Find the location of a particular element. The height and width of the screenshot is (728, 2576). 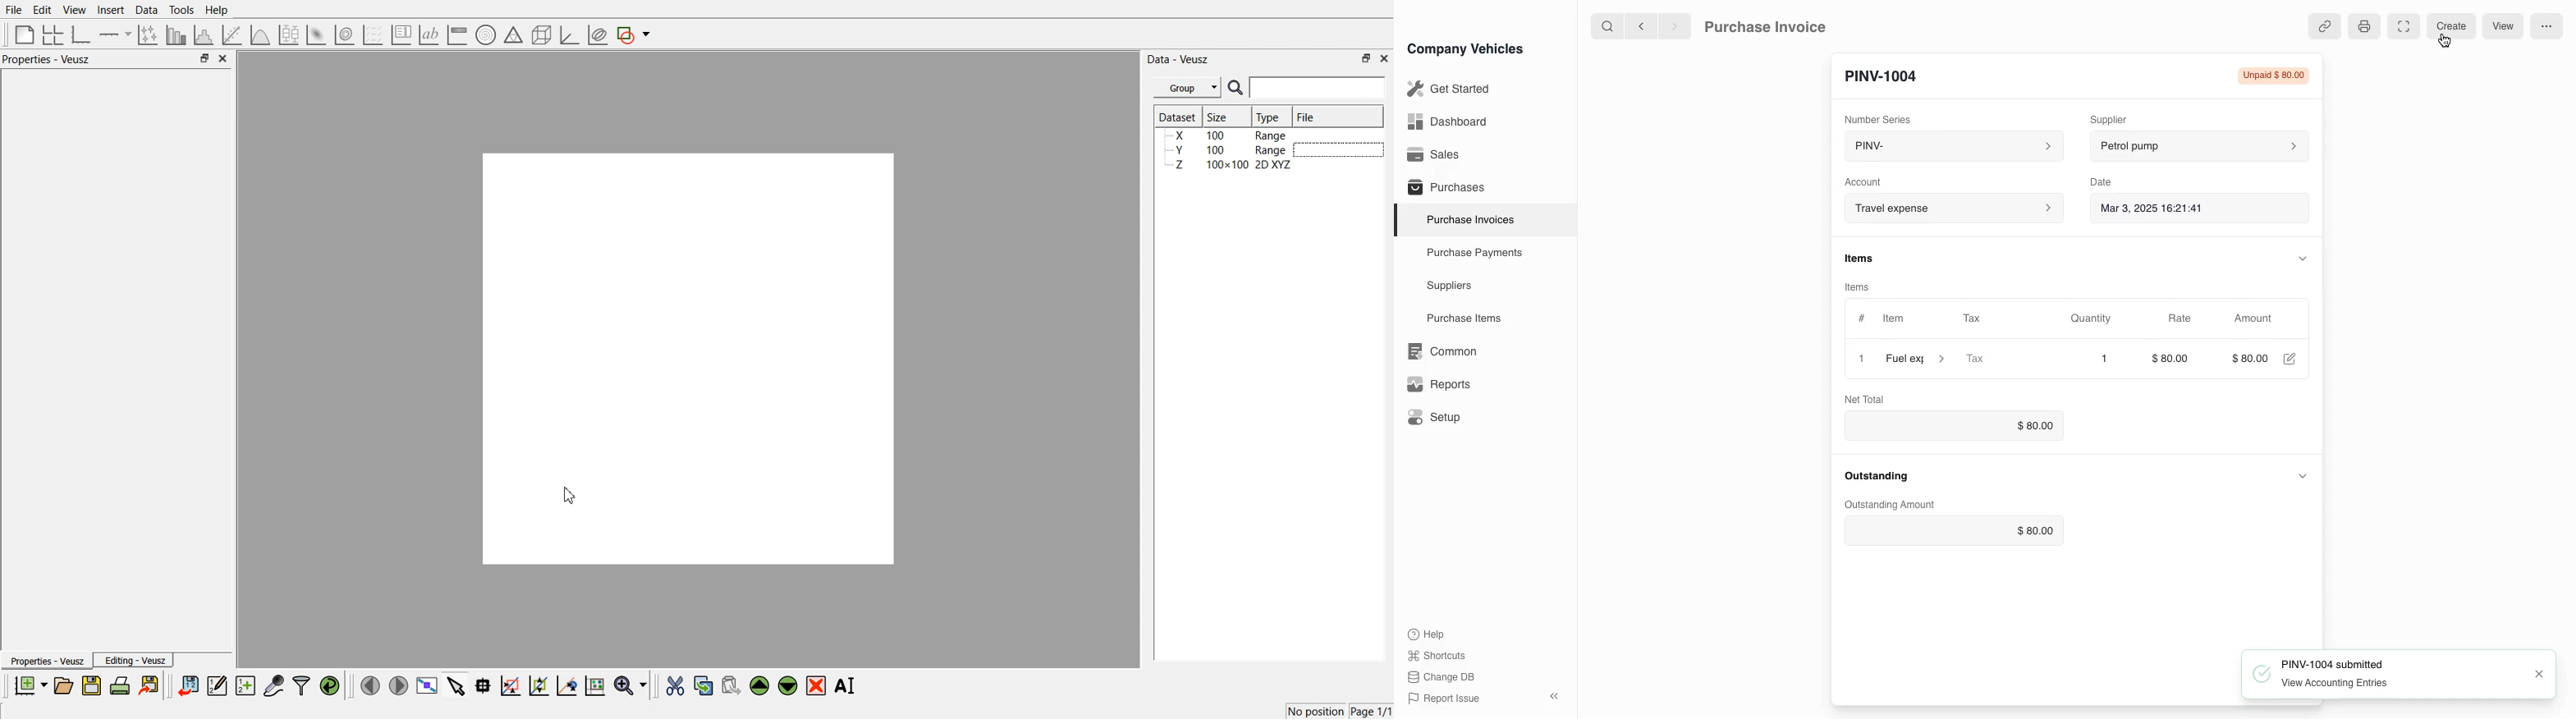

Report issue is located at coordinates (1446, 699).